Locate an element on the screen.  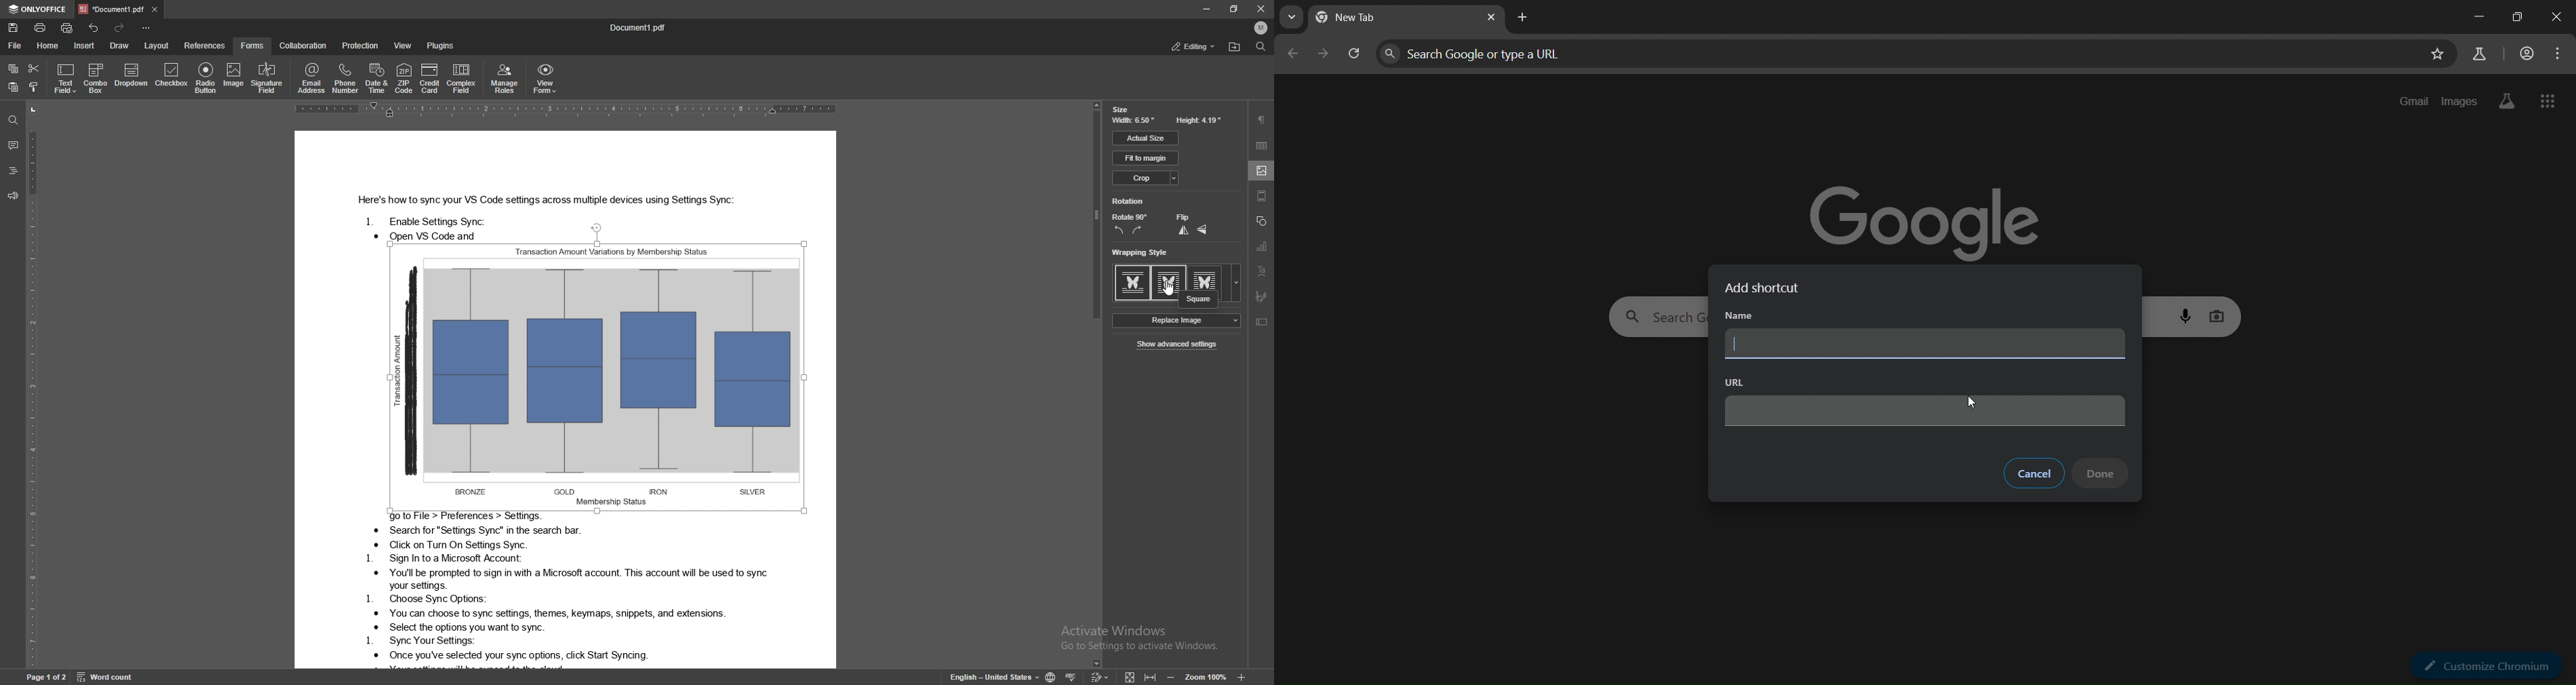
print is located at coordinates (40, 27).